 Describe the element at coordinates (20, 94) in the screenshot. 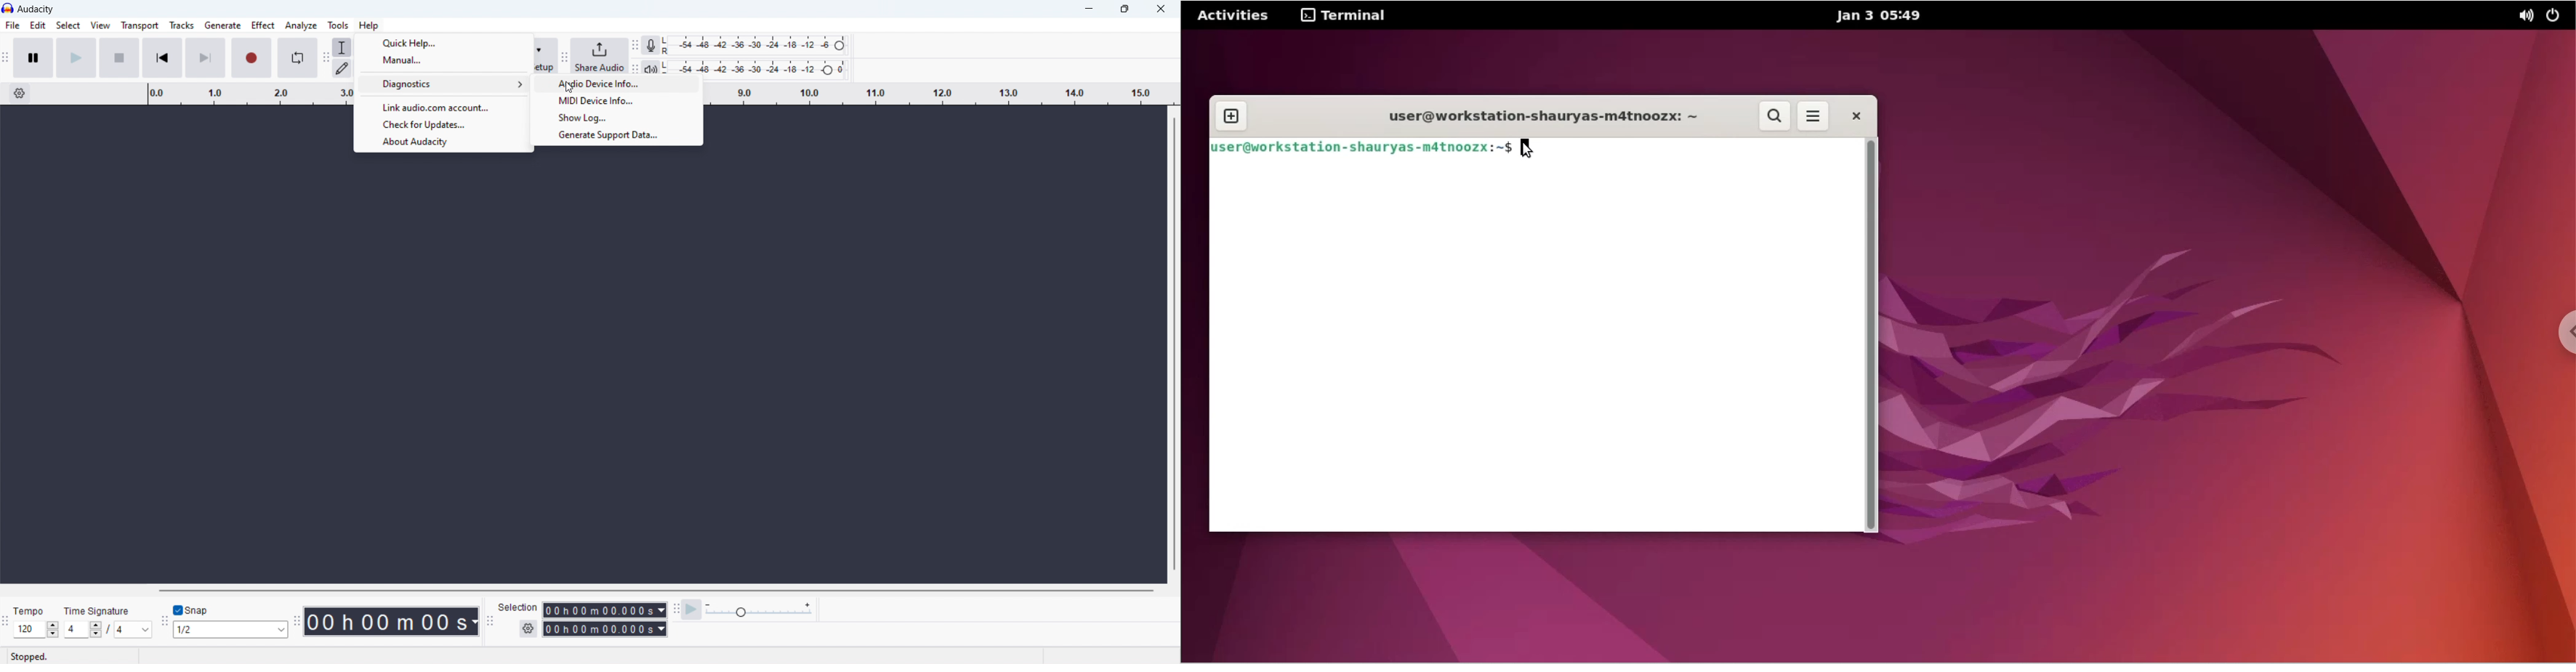

I see `timeline settings` at that location.